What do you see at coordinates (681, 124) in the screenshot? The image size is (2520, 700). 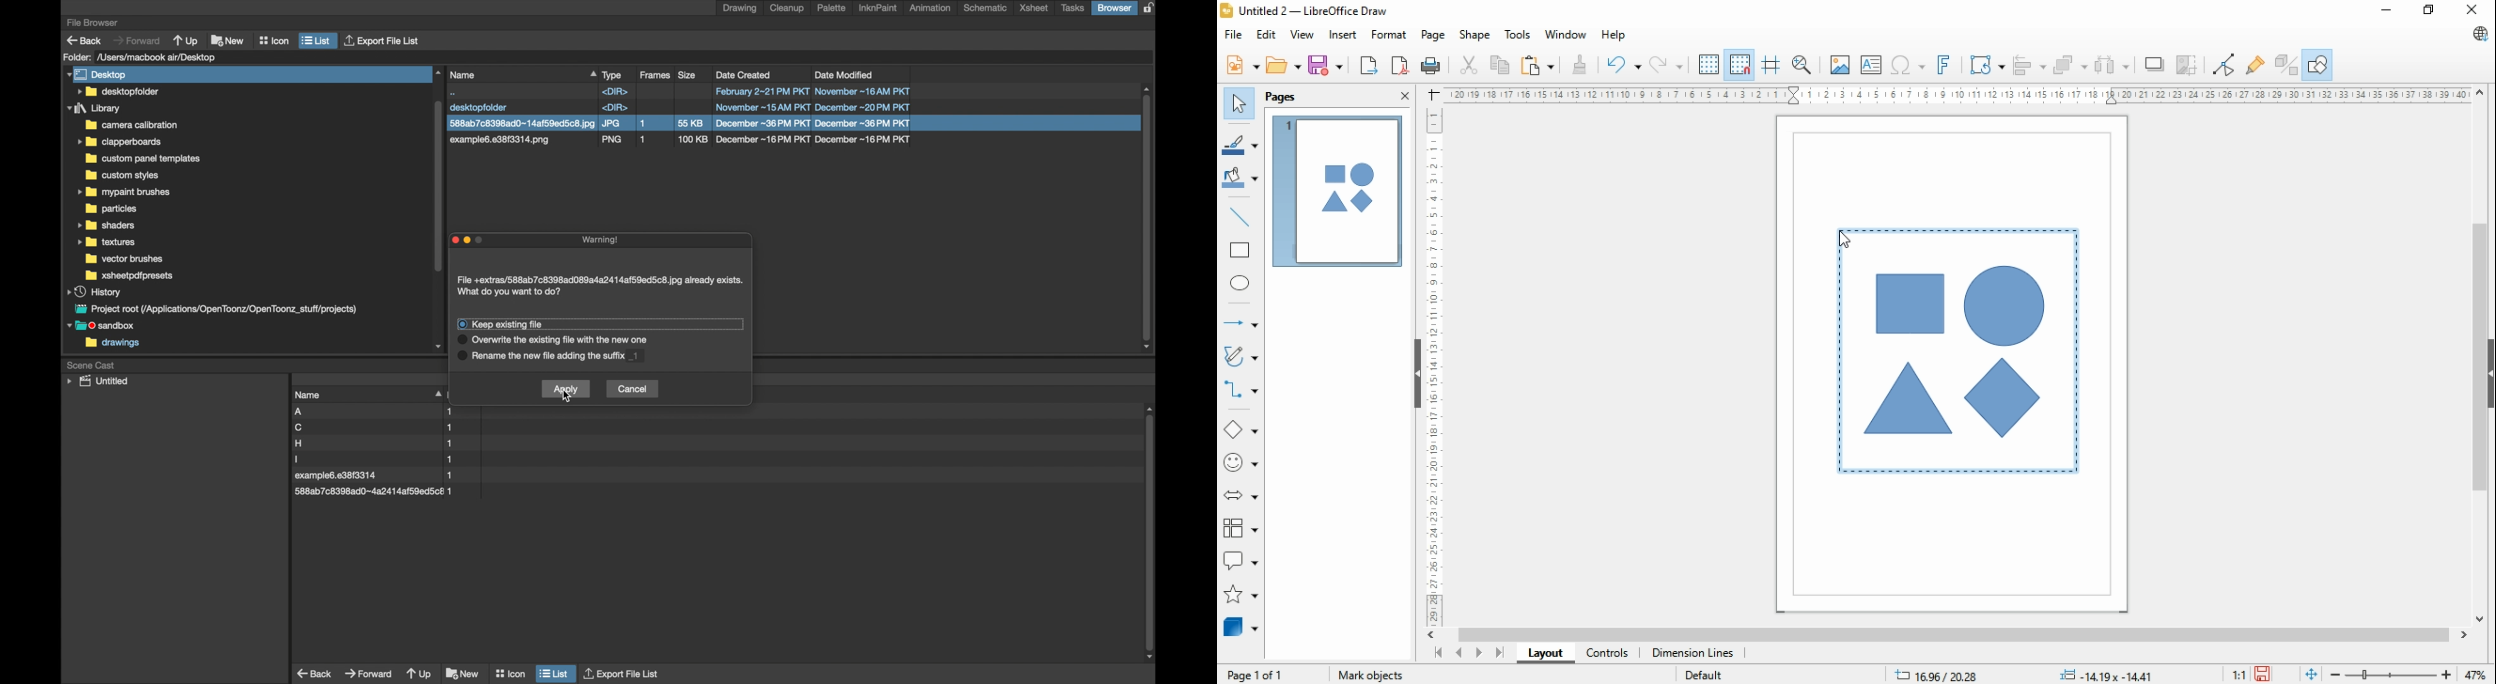 I see `file` at bounding box center [681, 124].